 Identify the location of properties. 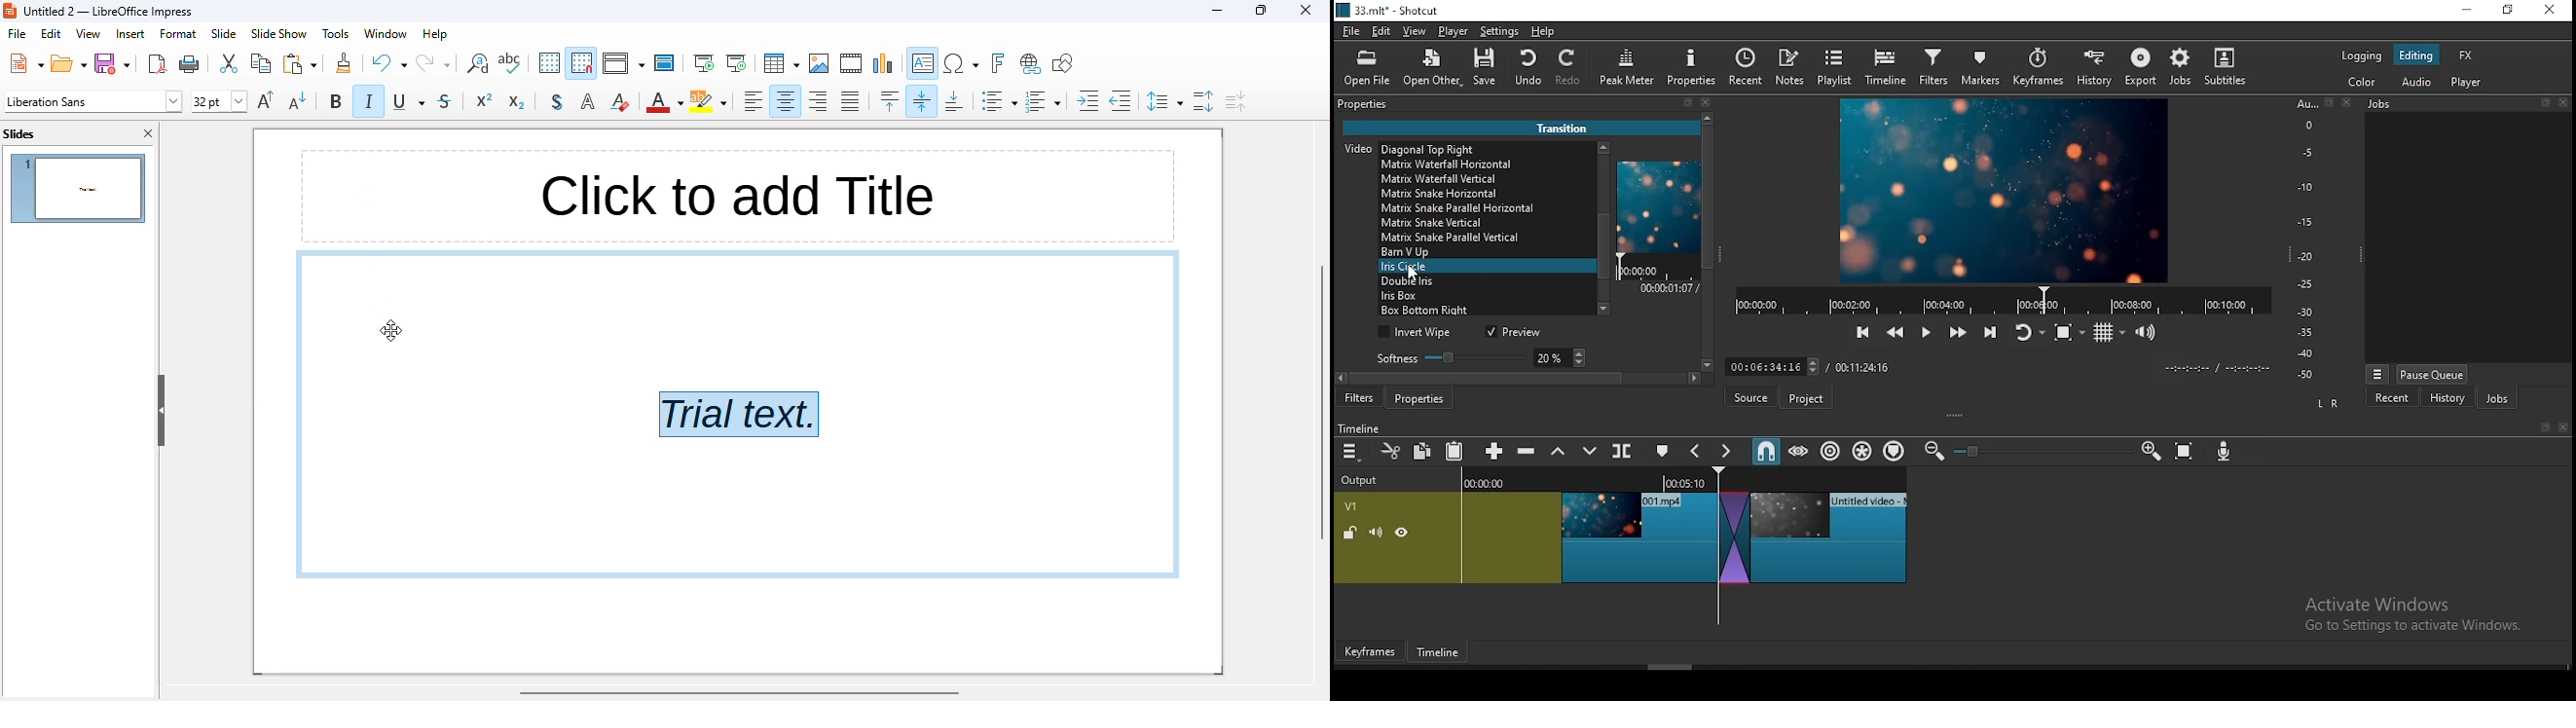
(1369, 103).